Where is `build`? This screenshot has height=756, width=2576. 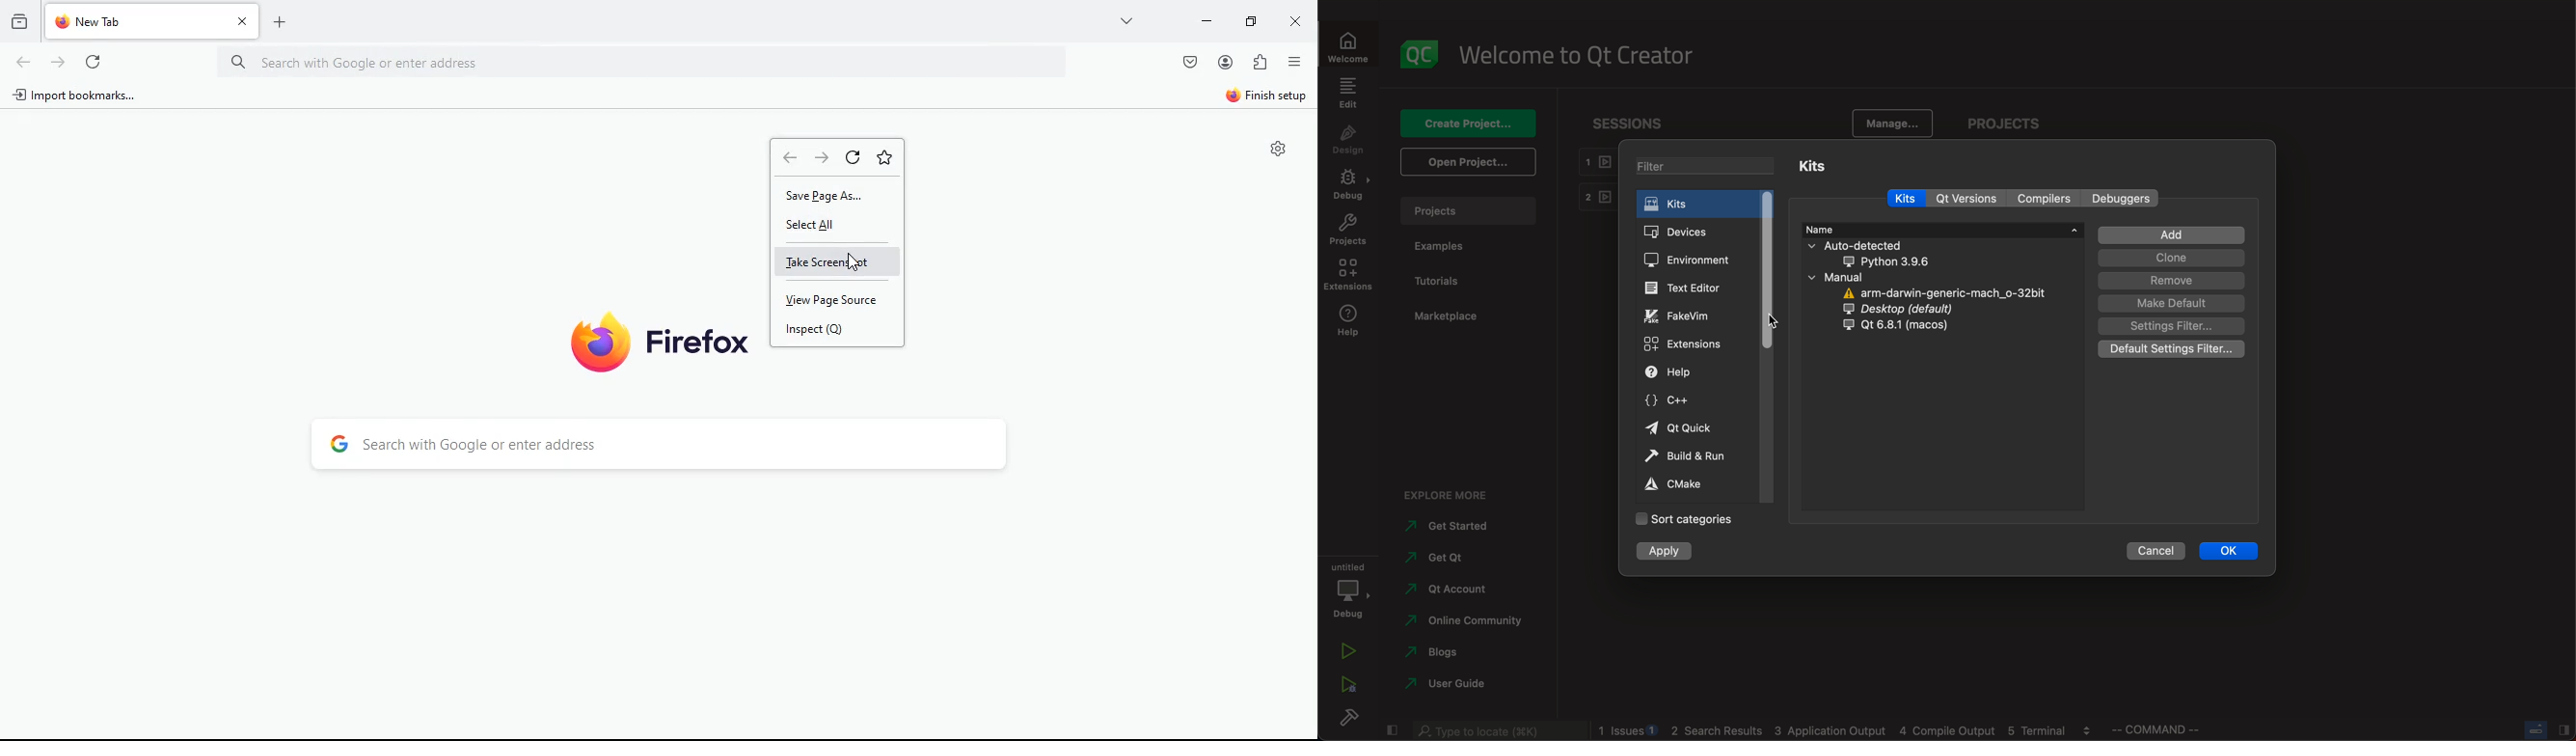
build is located at coordinates (1353, 720).